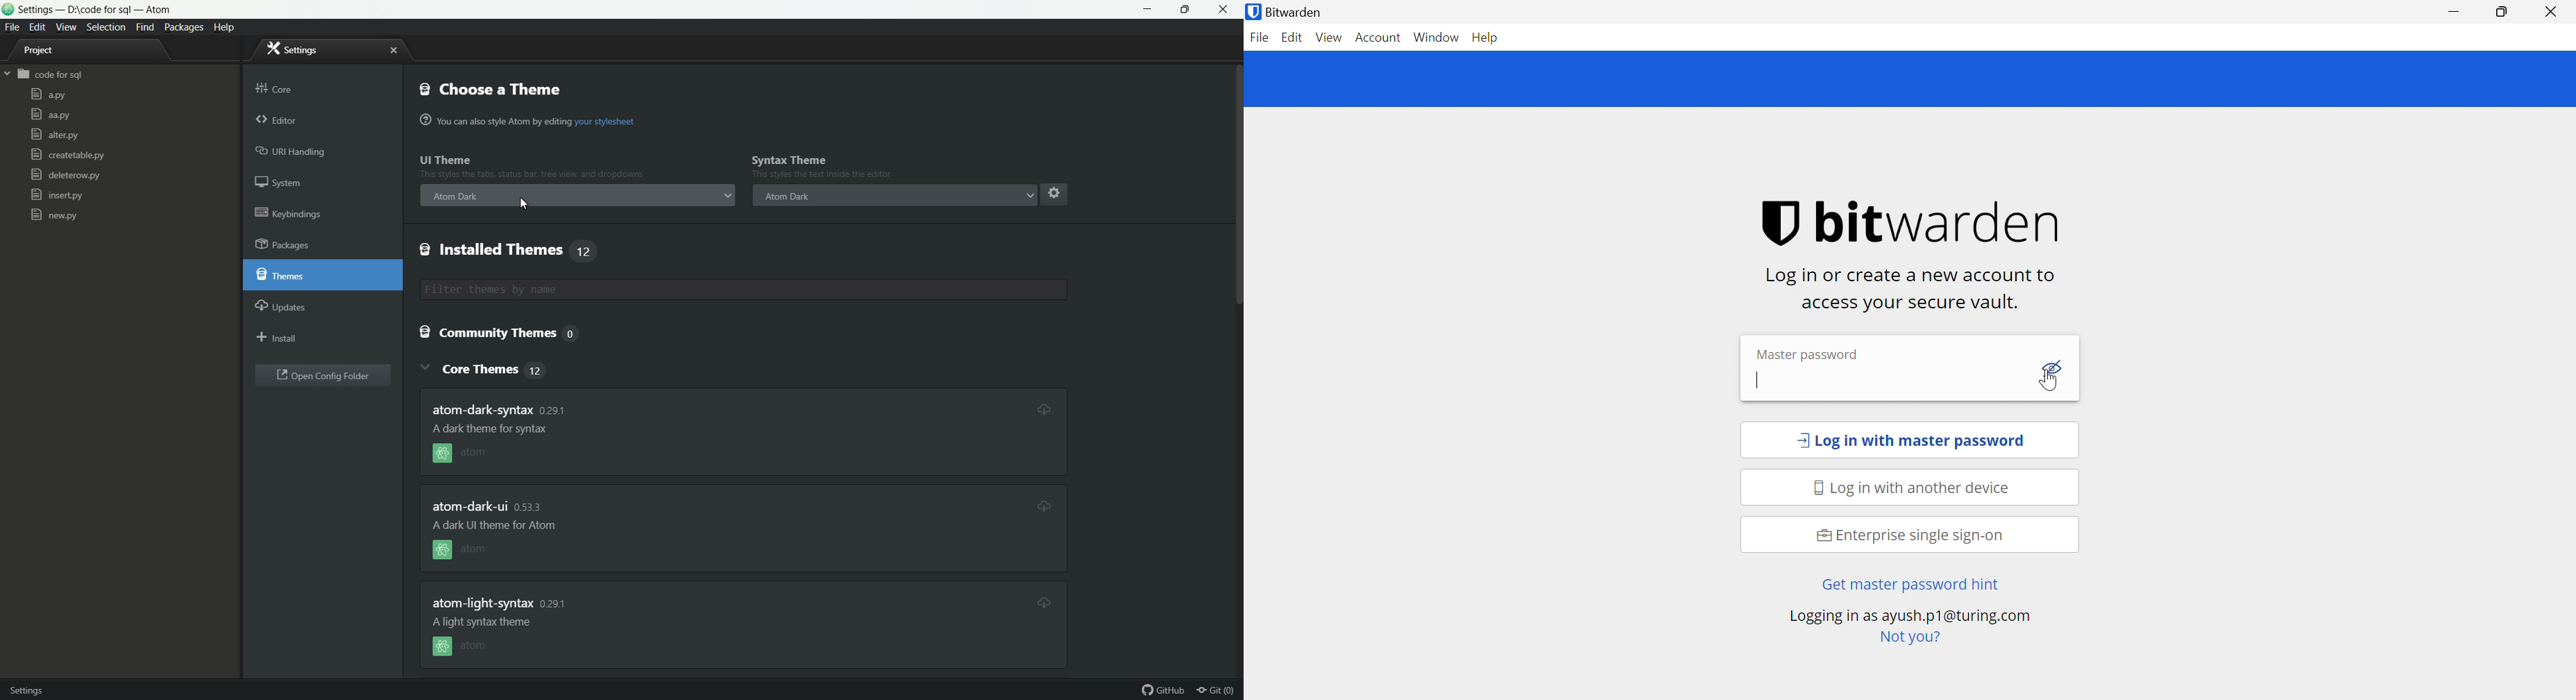  Describe the element at coordinates (106, 27) in the screenshot. I see `selection menu` at that location.